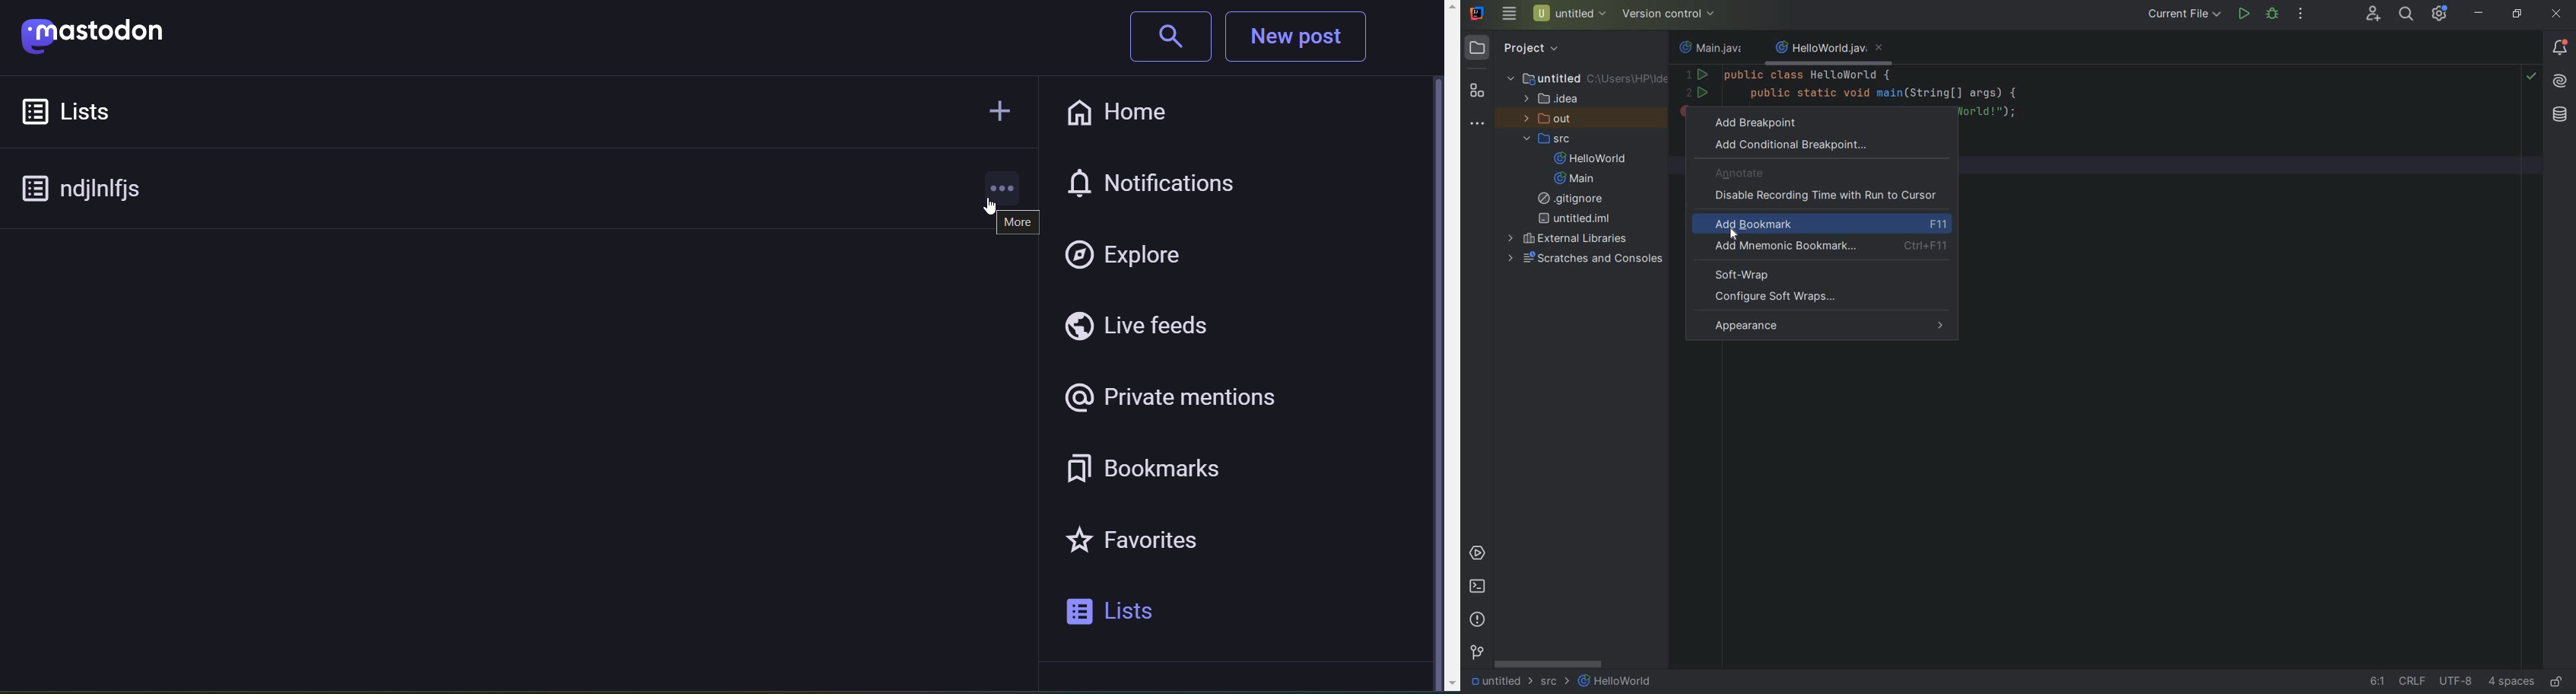  What do you see at coordinates (2186, 15) in the screenshot?
I see `current file` at bounding box center [2186, 15].